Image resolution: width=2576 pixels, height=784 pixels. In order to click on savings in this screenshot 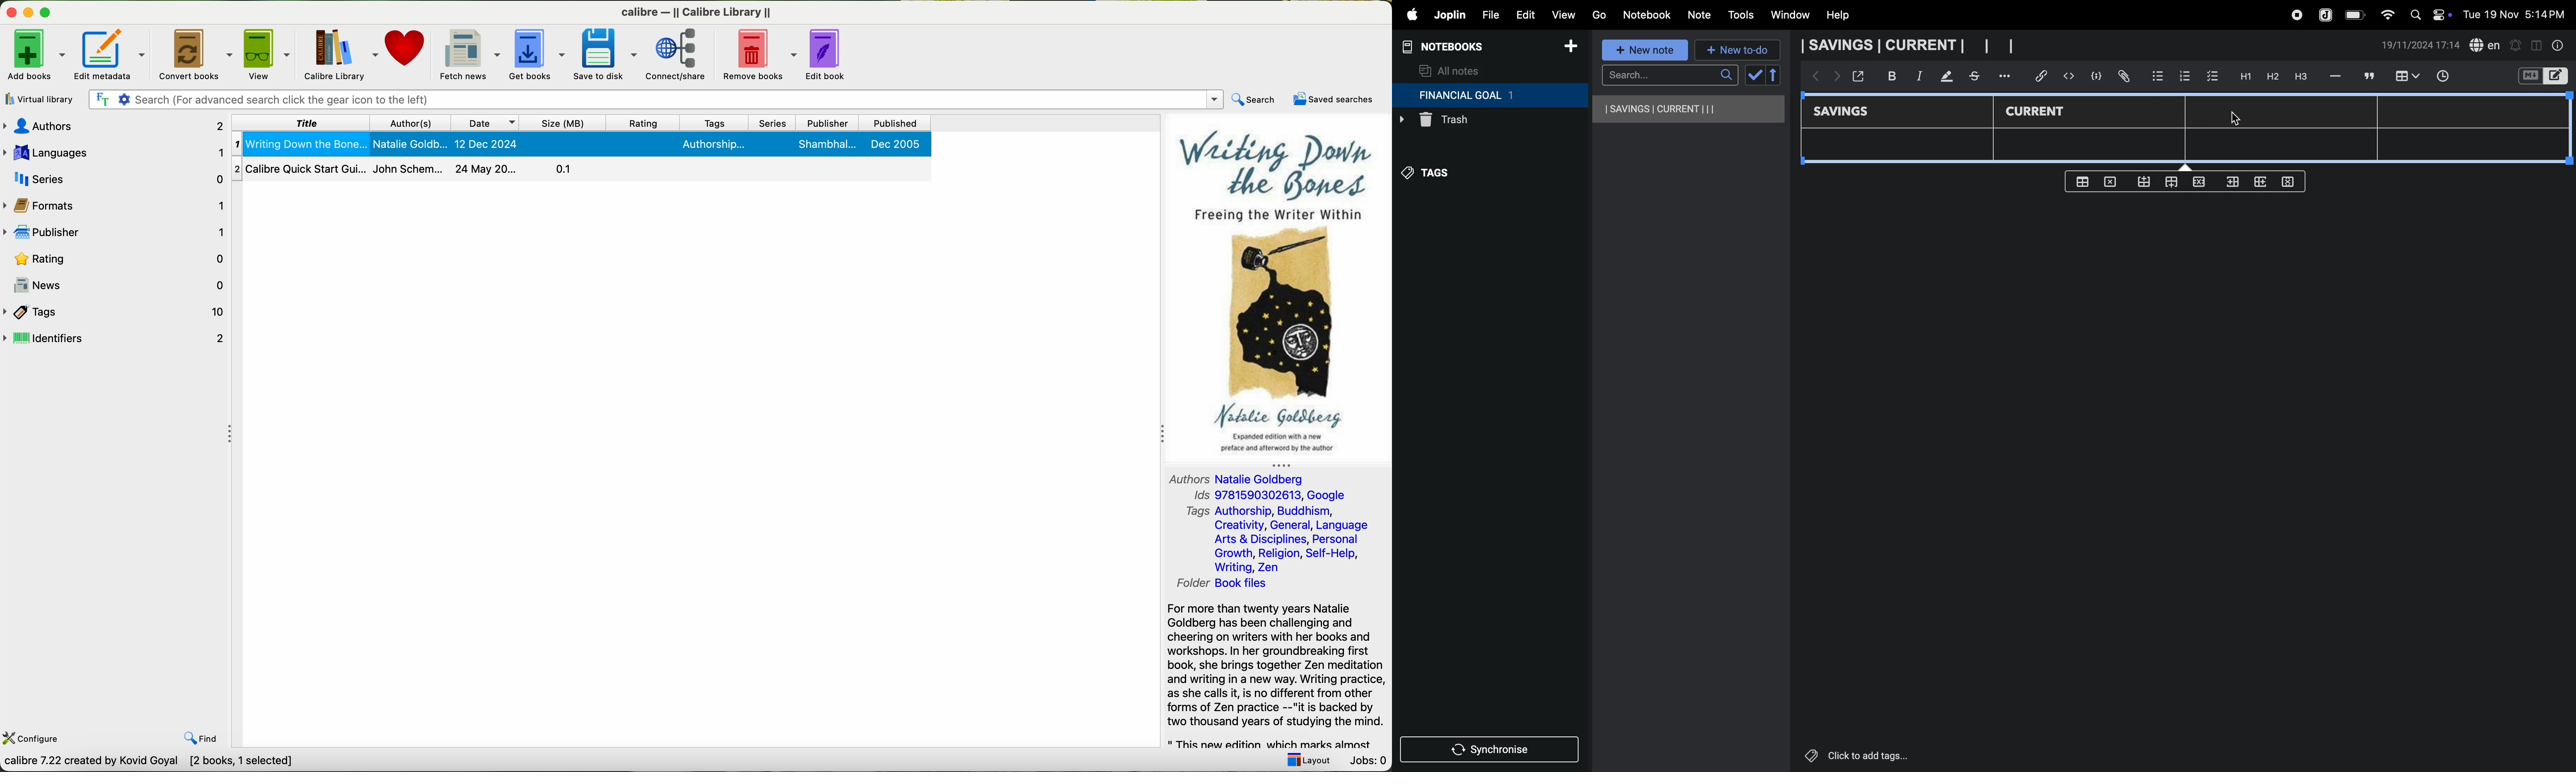, I will do `click(1848, 113)`.